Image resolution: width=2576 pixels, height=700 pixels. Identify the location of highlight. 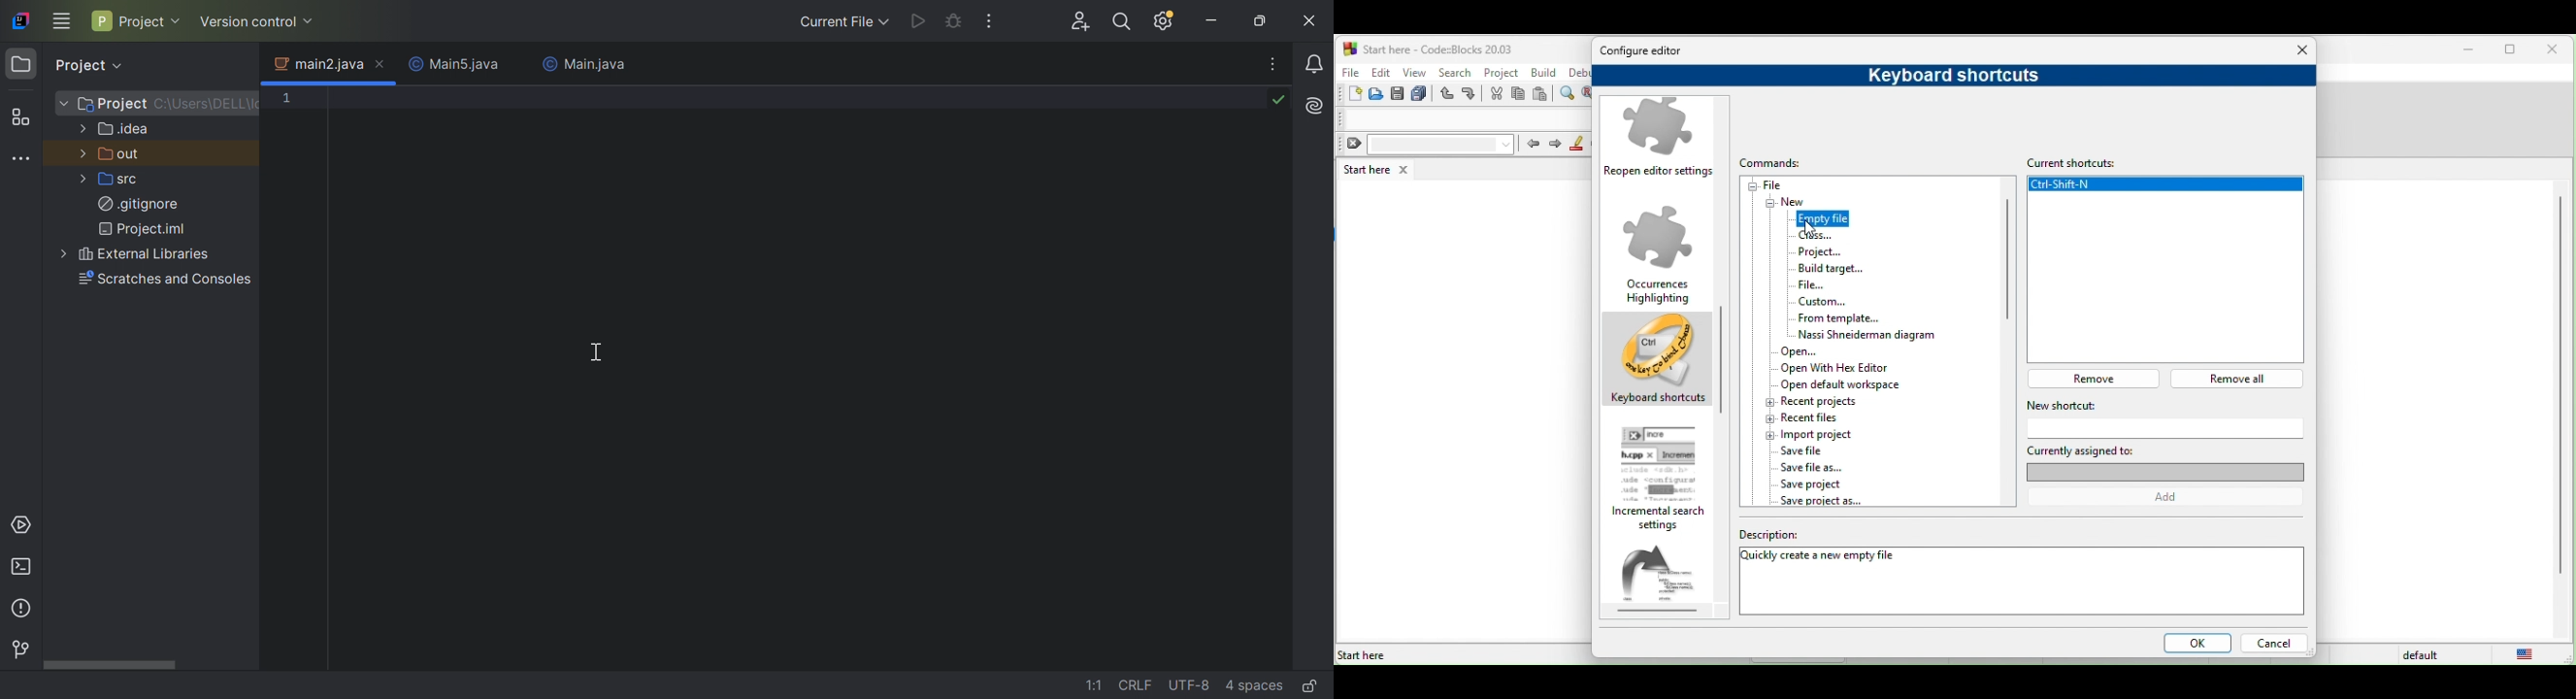
(1577, 144).